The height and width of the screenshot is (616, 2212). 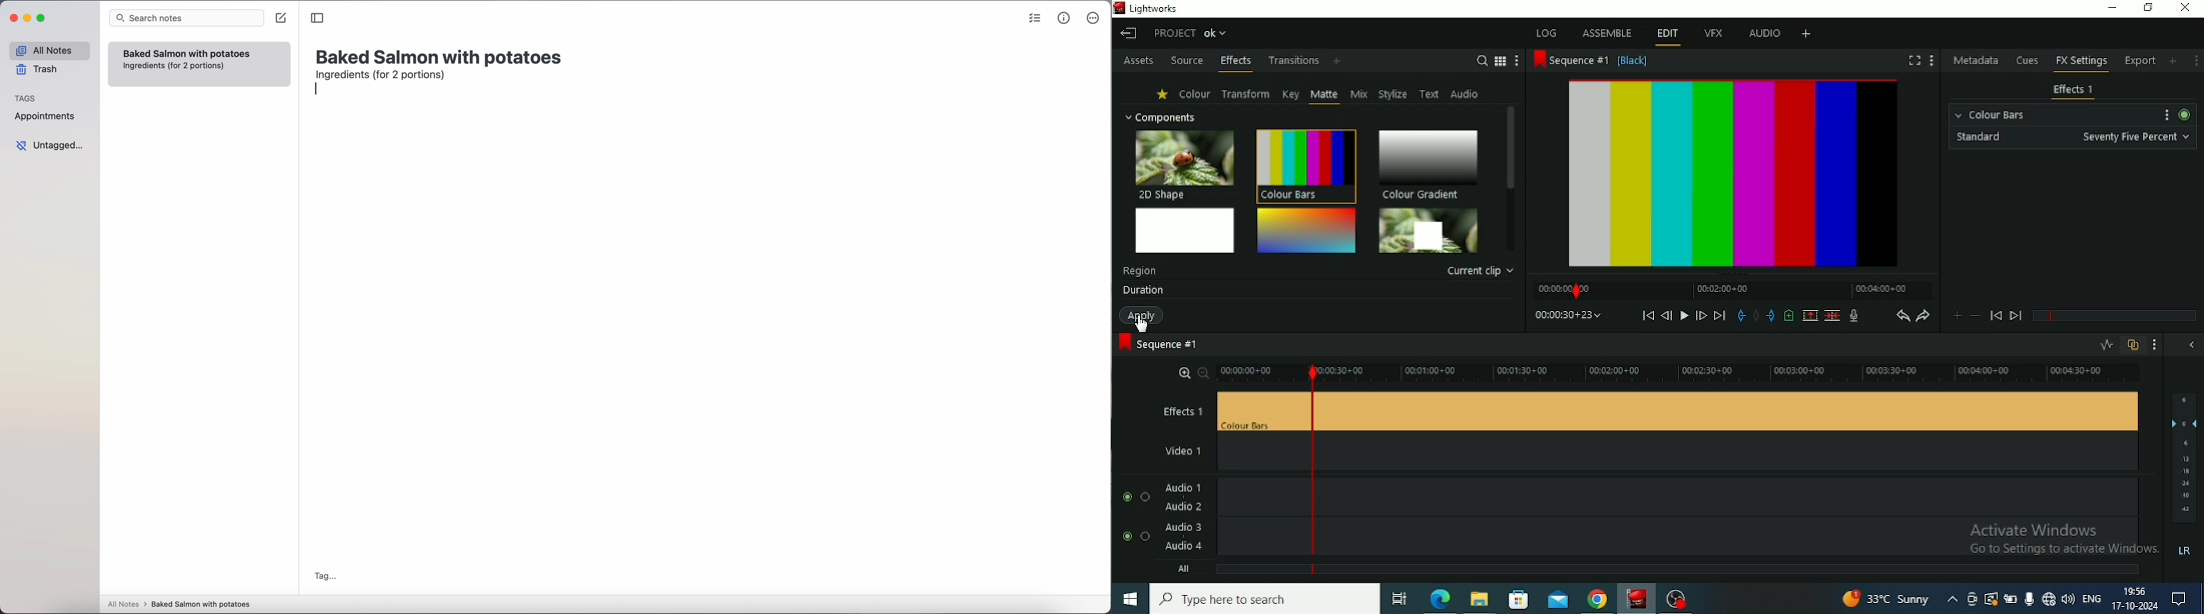 What do you see at coordinates (1902, 315) in the screenshot?
I see `Undo ` at bounding box center [1902, 315].